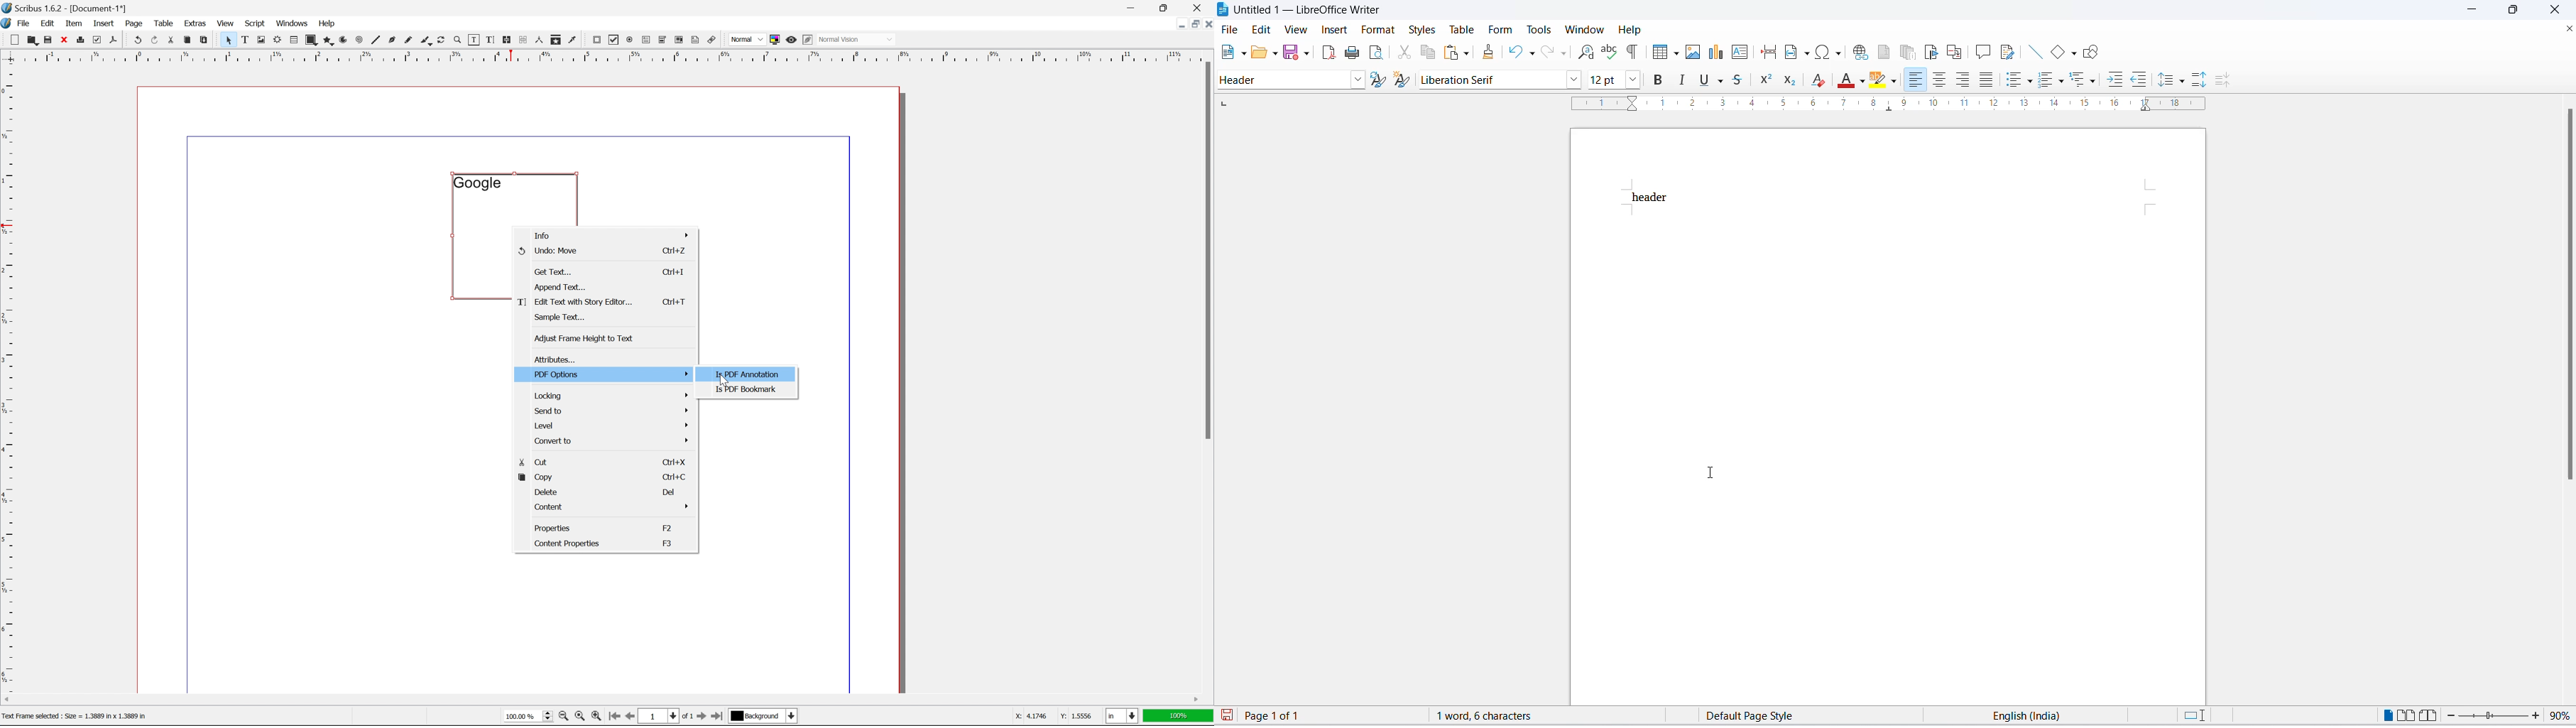  What do you see at coordinates (1500, 30) in the screenshot?
I see `form` at bounding box center [1500, 30].